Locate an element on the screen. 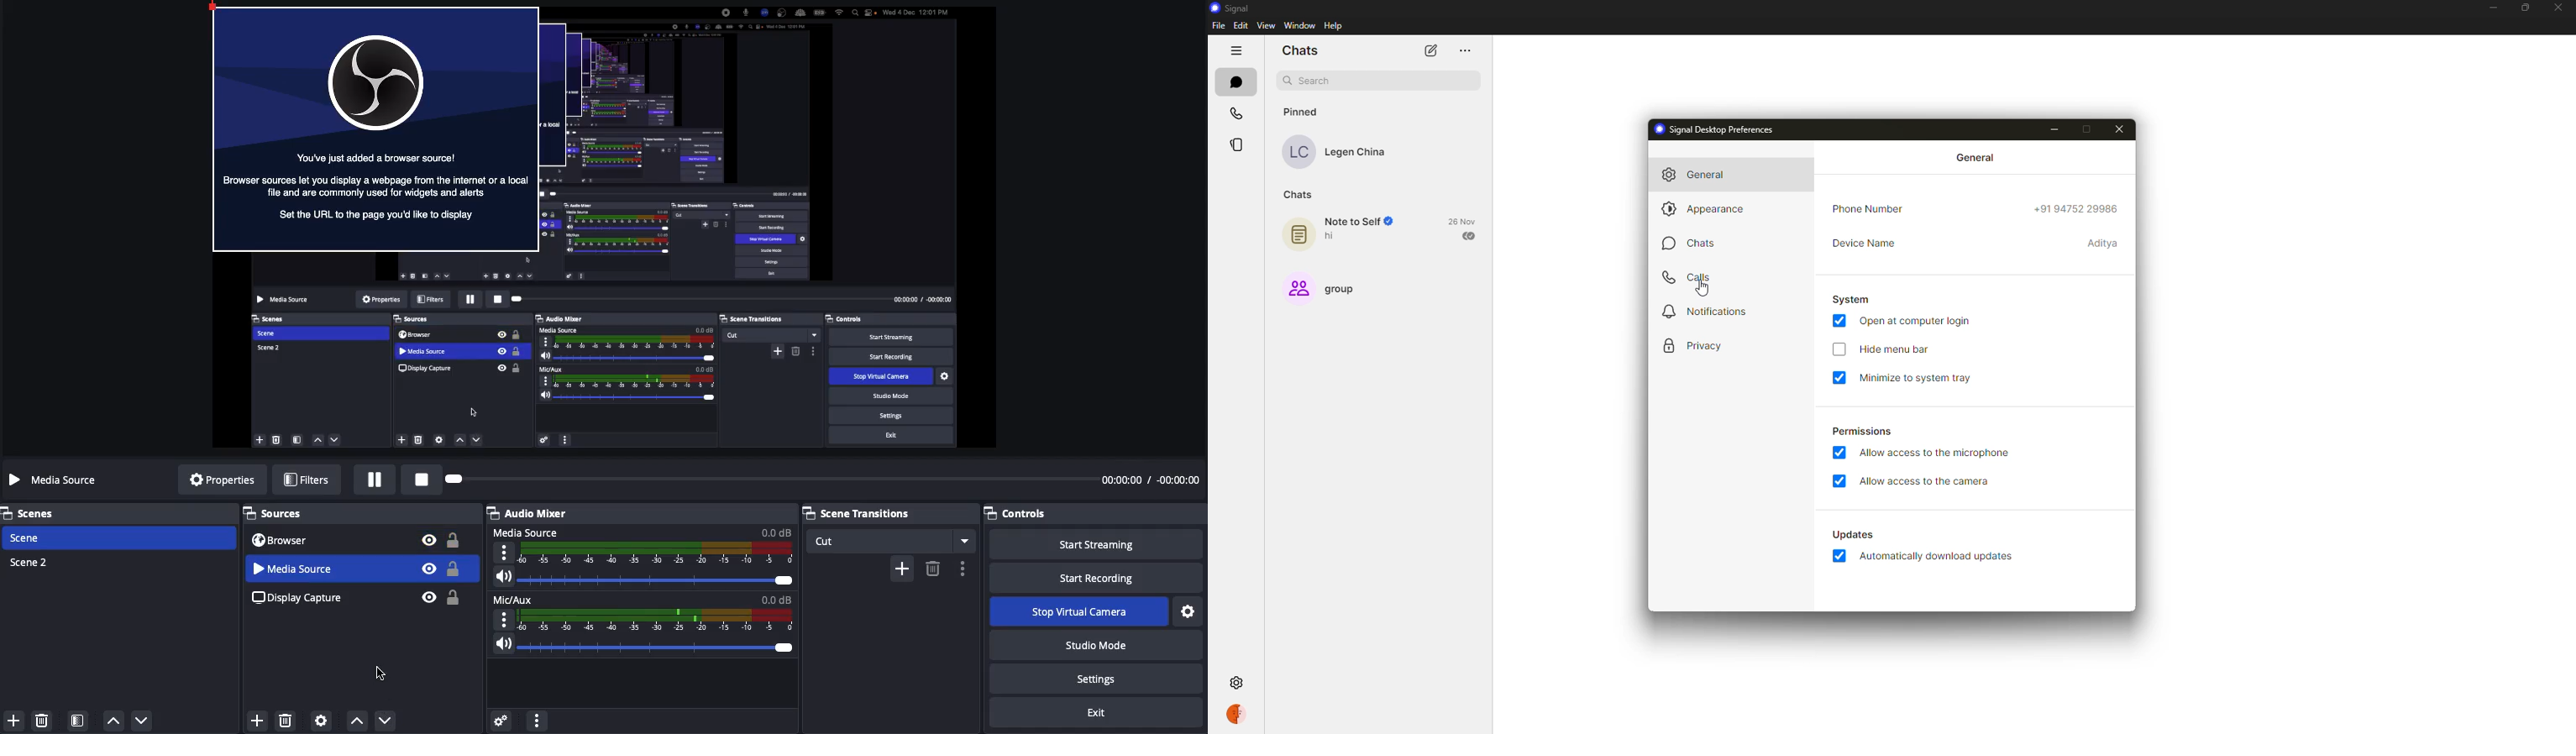 The width and height of the screenshot is (2576, 756). Add is located at coordinates (13, 721).